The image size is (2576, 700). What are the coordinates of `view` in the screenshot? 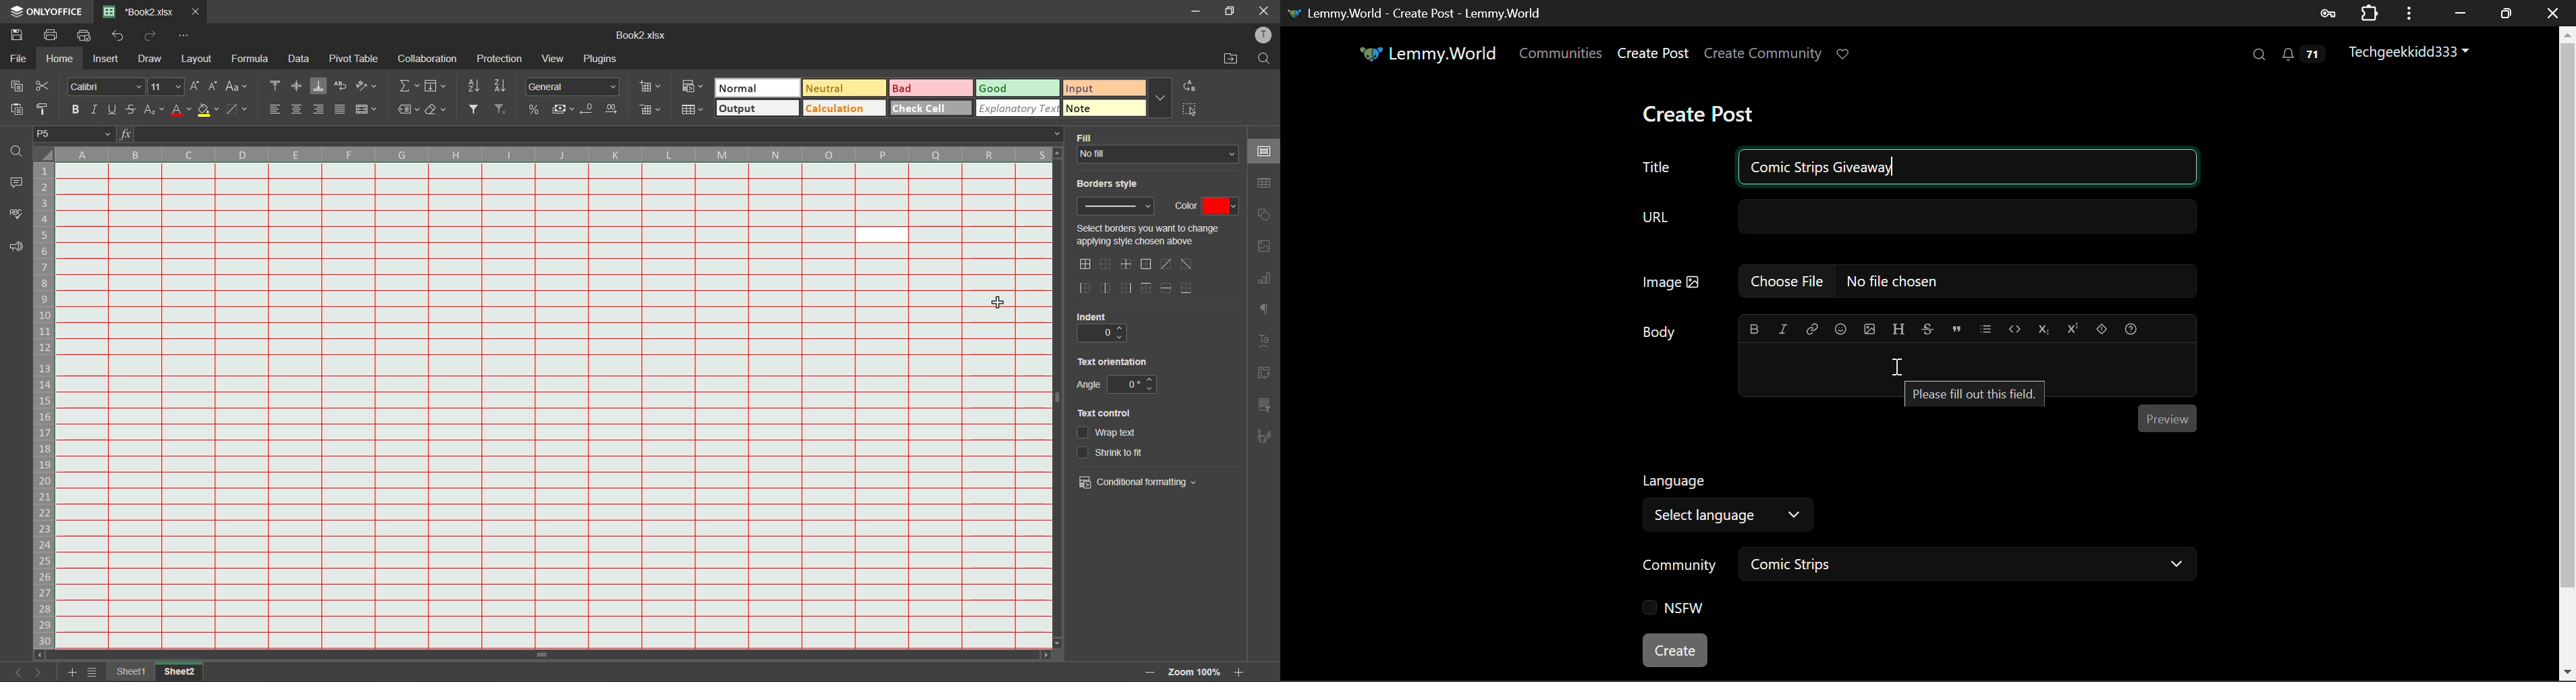 It's located at (558, 58).